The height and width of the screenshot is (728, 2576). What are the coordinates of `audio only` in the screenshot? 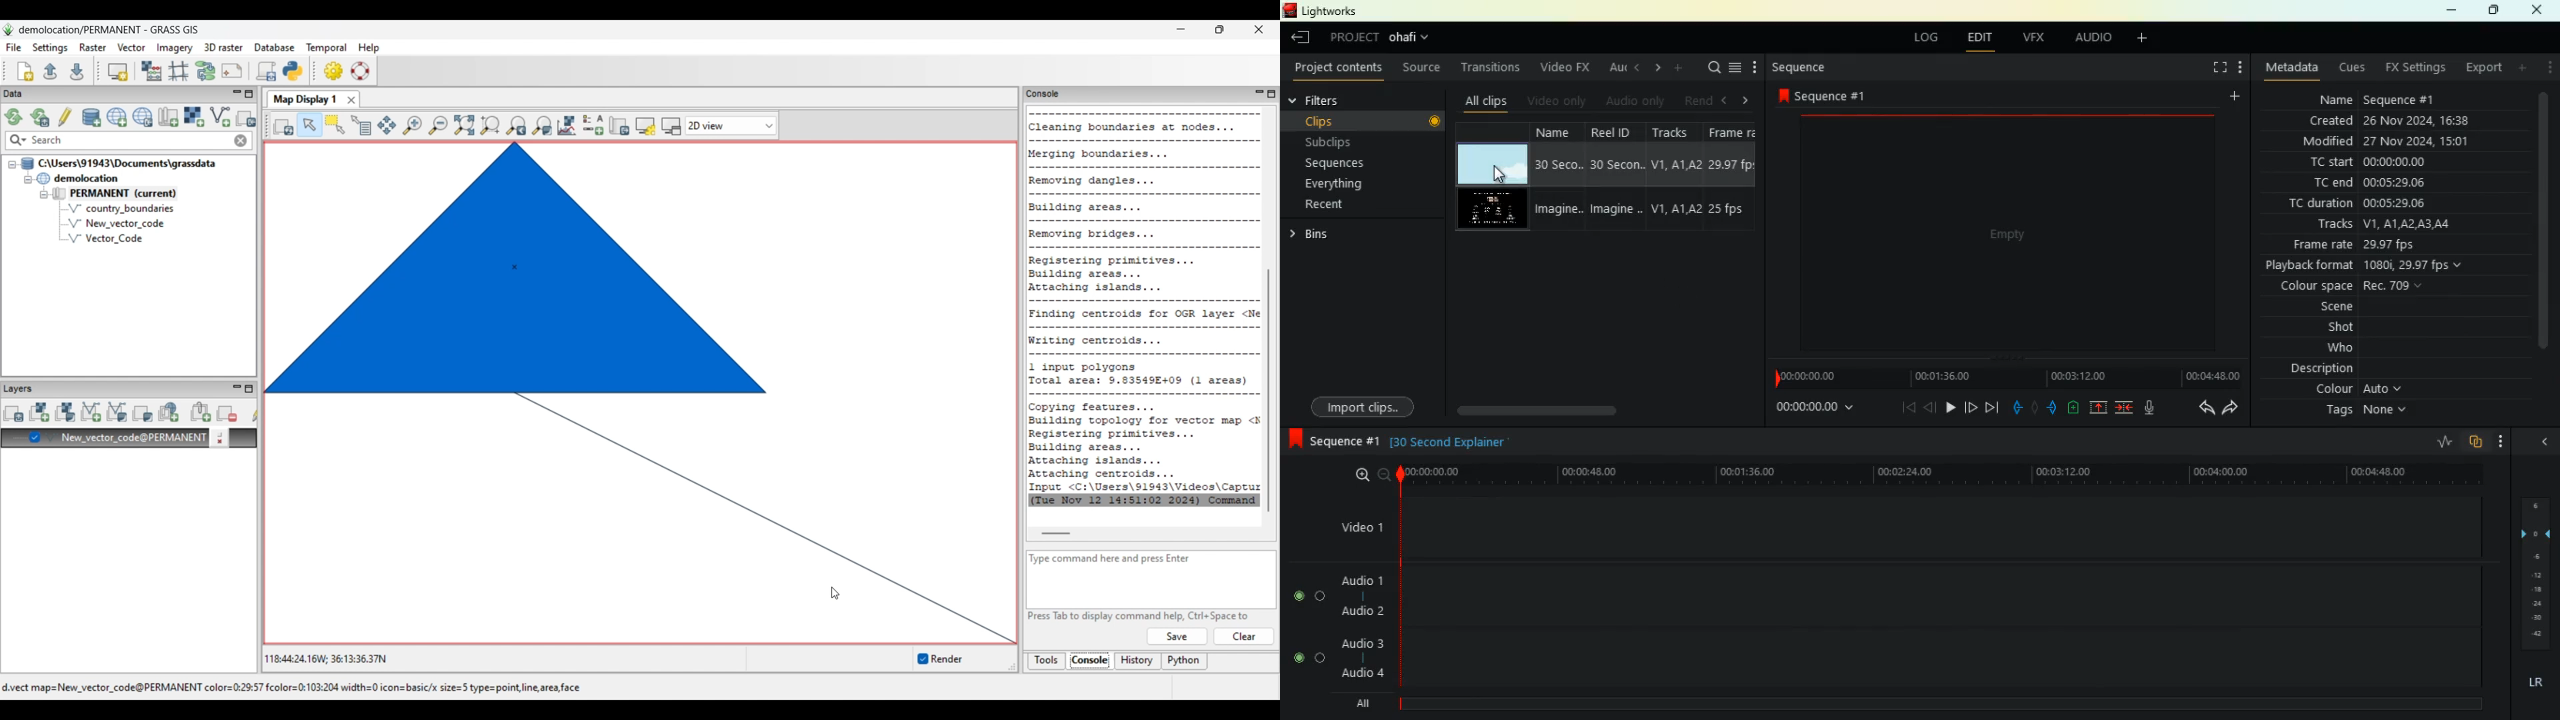 It's located at (1637, 100).